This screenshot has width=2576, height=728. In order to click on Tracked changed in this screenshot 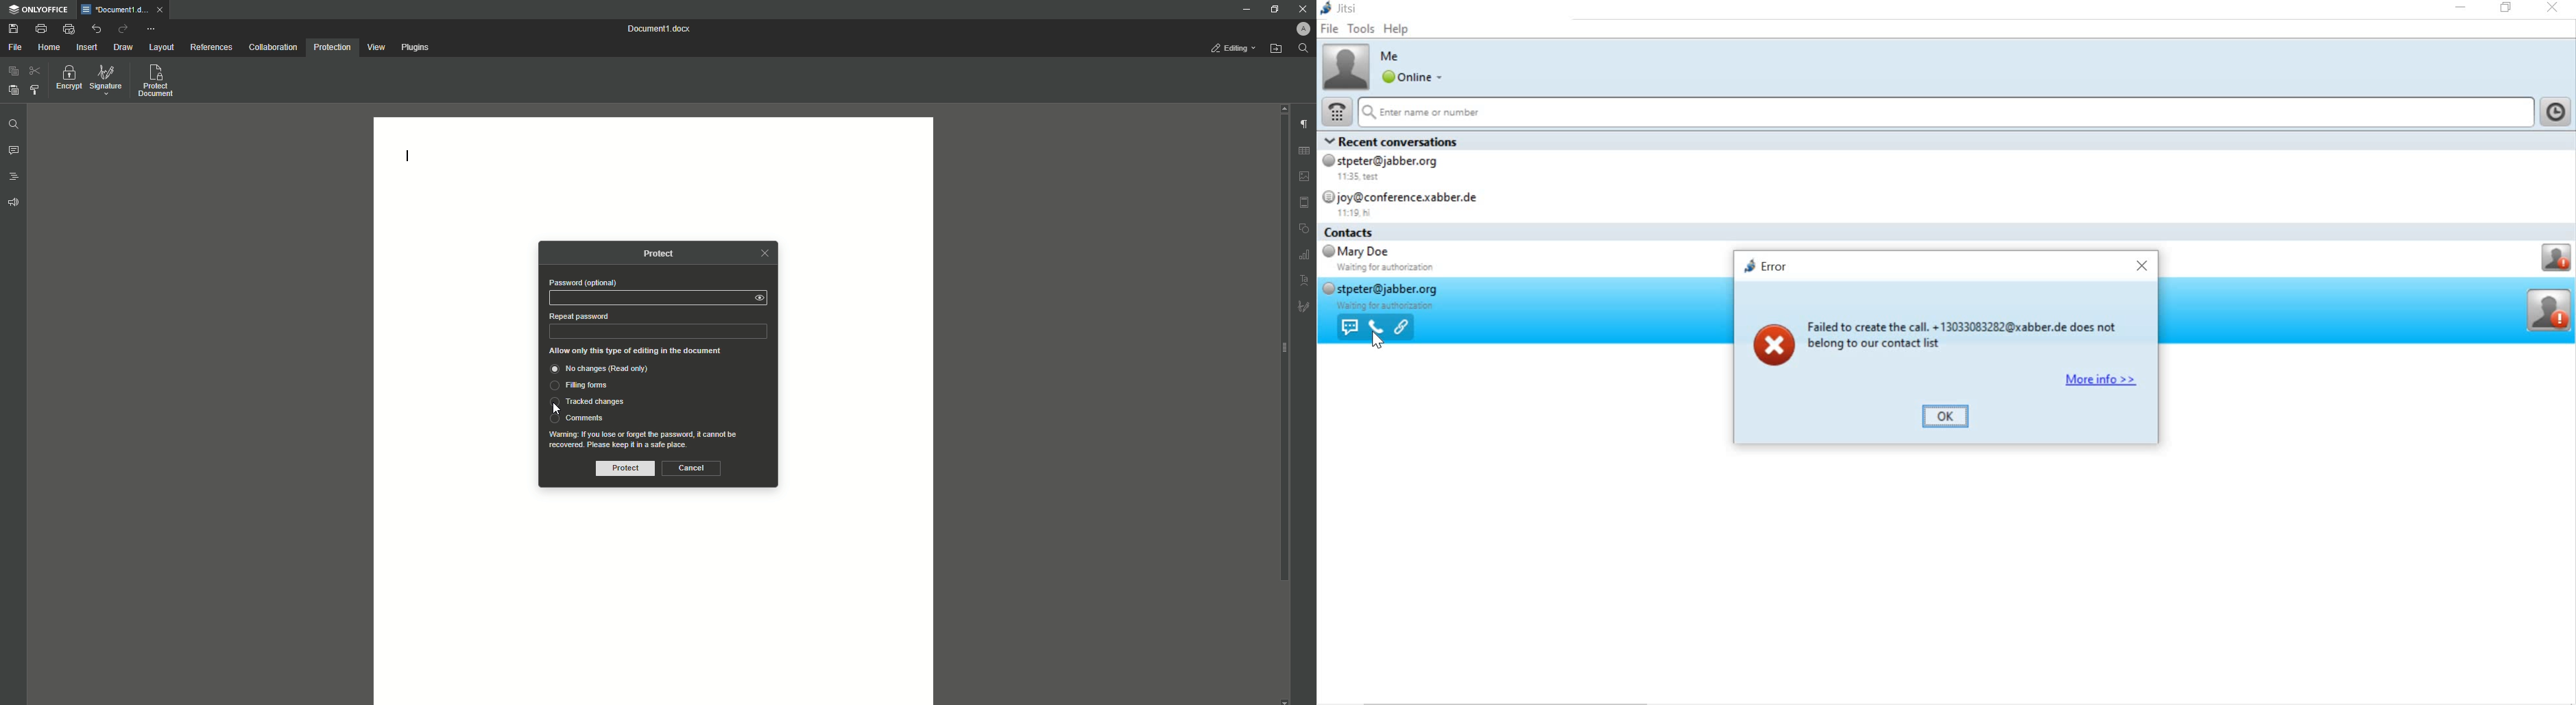, I will do `click(587, 401)`.